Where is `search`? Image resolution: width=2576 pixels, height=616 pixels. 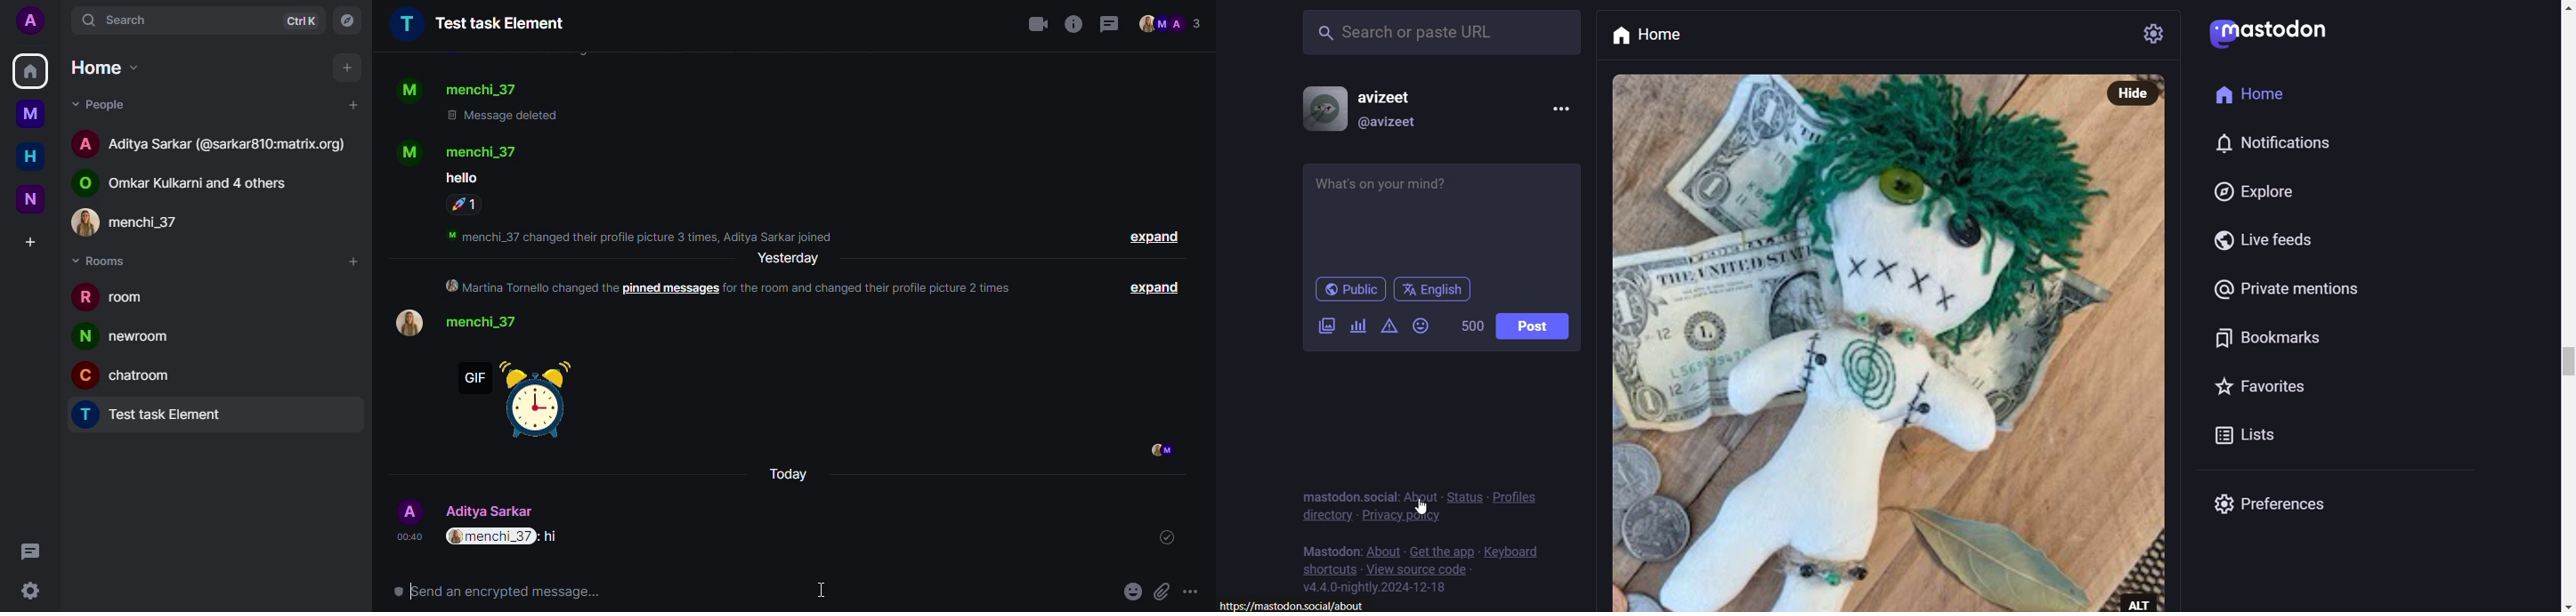 search is located at coordinates (1439, 29).